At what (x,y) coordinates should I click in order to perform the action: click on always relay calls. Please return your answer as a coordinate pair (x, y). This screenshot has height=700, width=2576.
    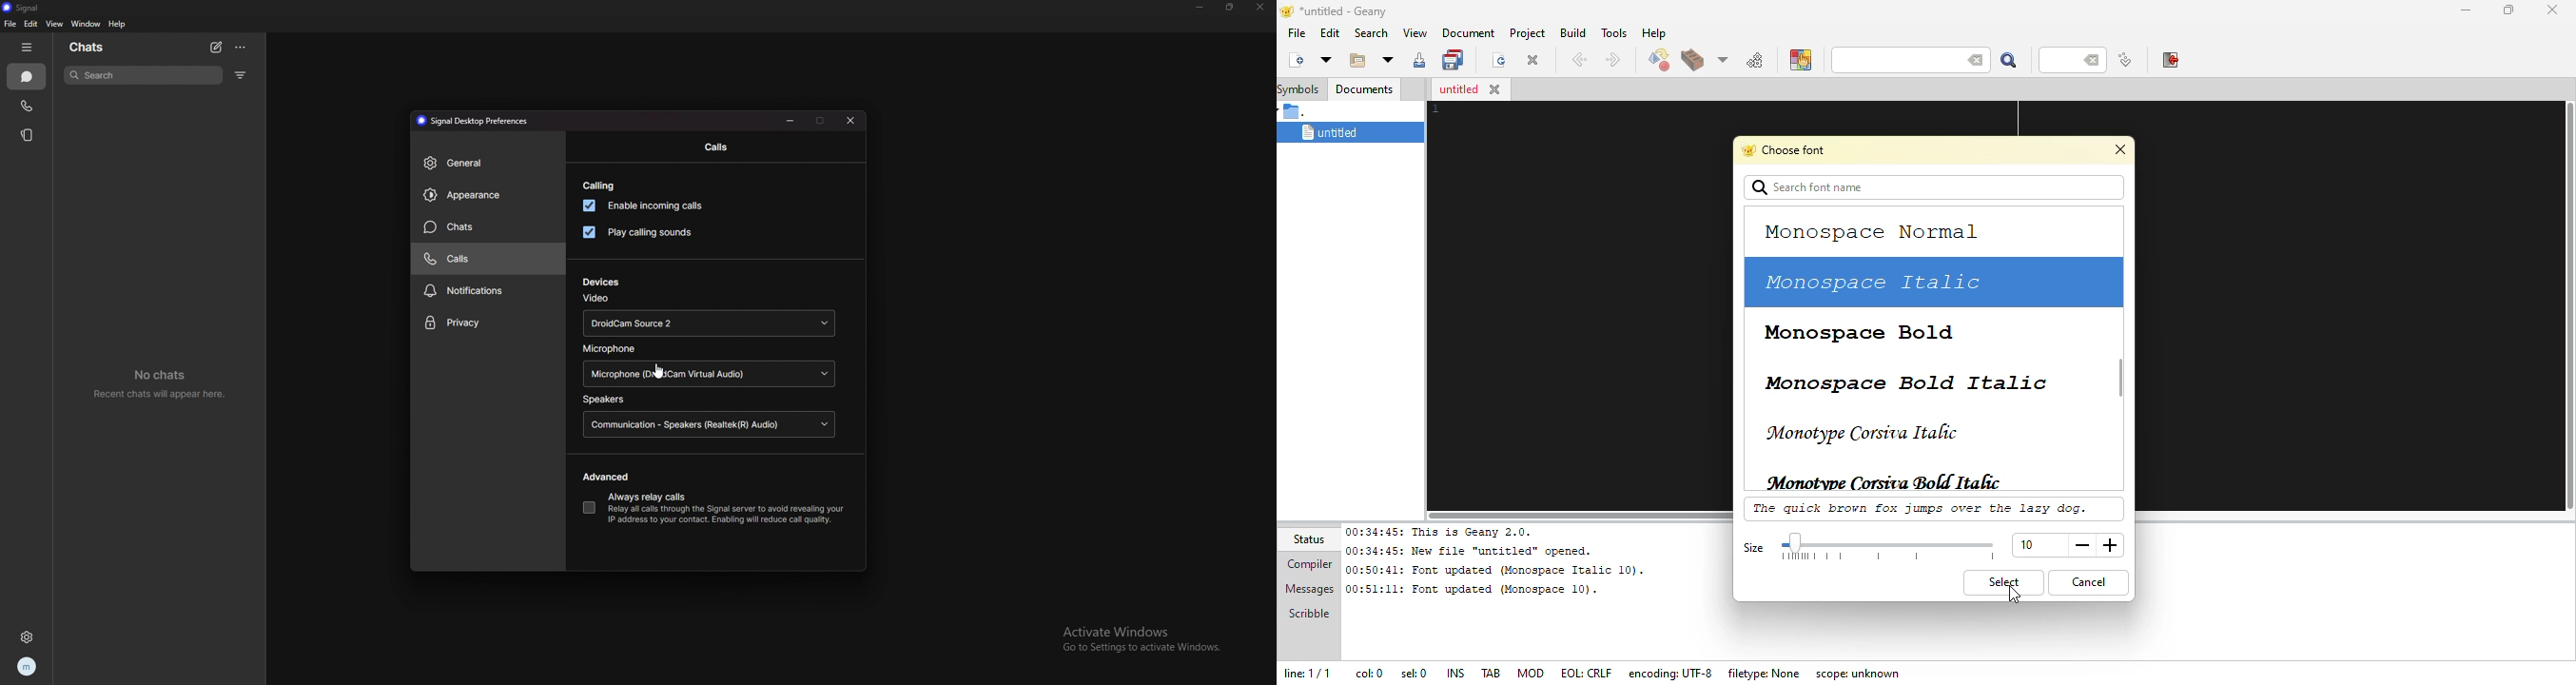
    Looking at the image, I should click on (588, 507).